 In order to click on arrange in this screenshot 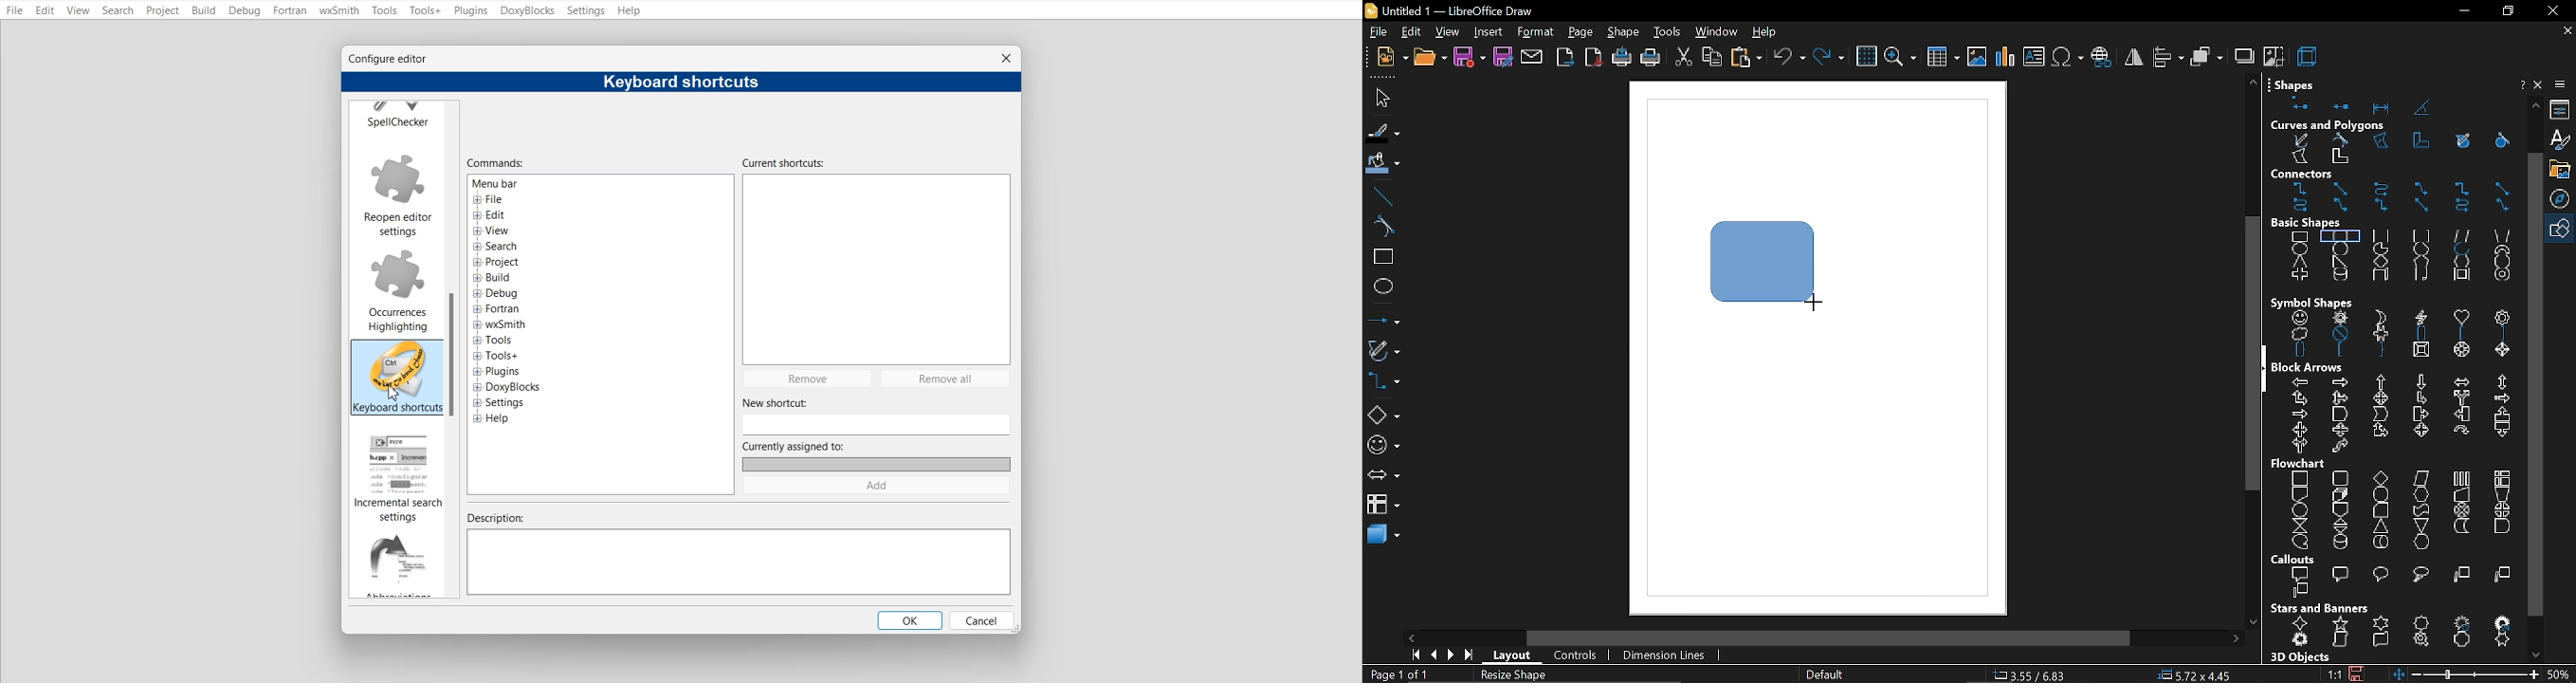, I will do `click(2207, 56)`.